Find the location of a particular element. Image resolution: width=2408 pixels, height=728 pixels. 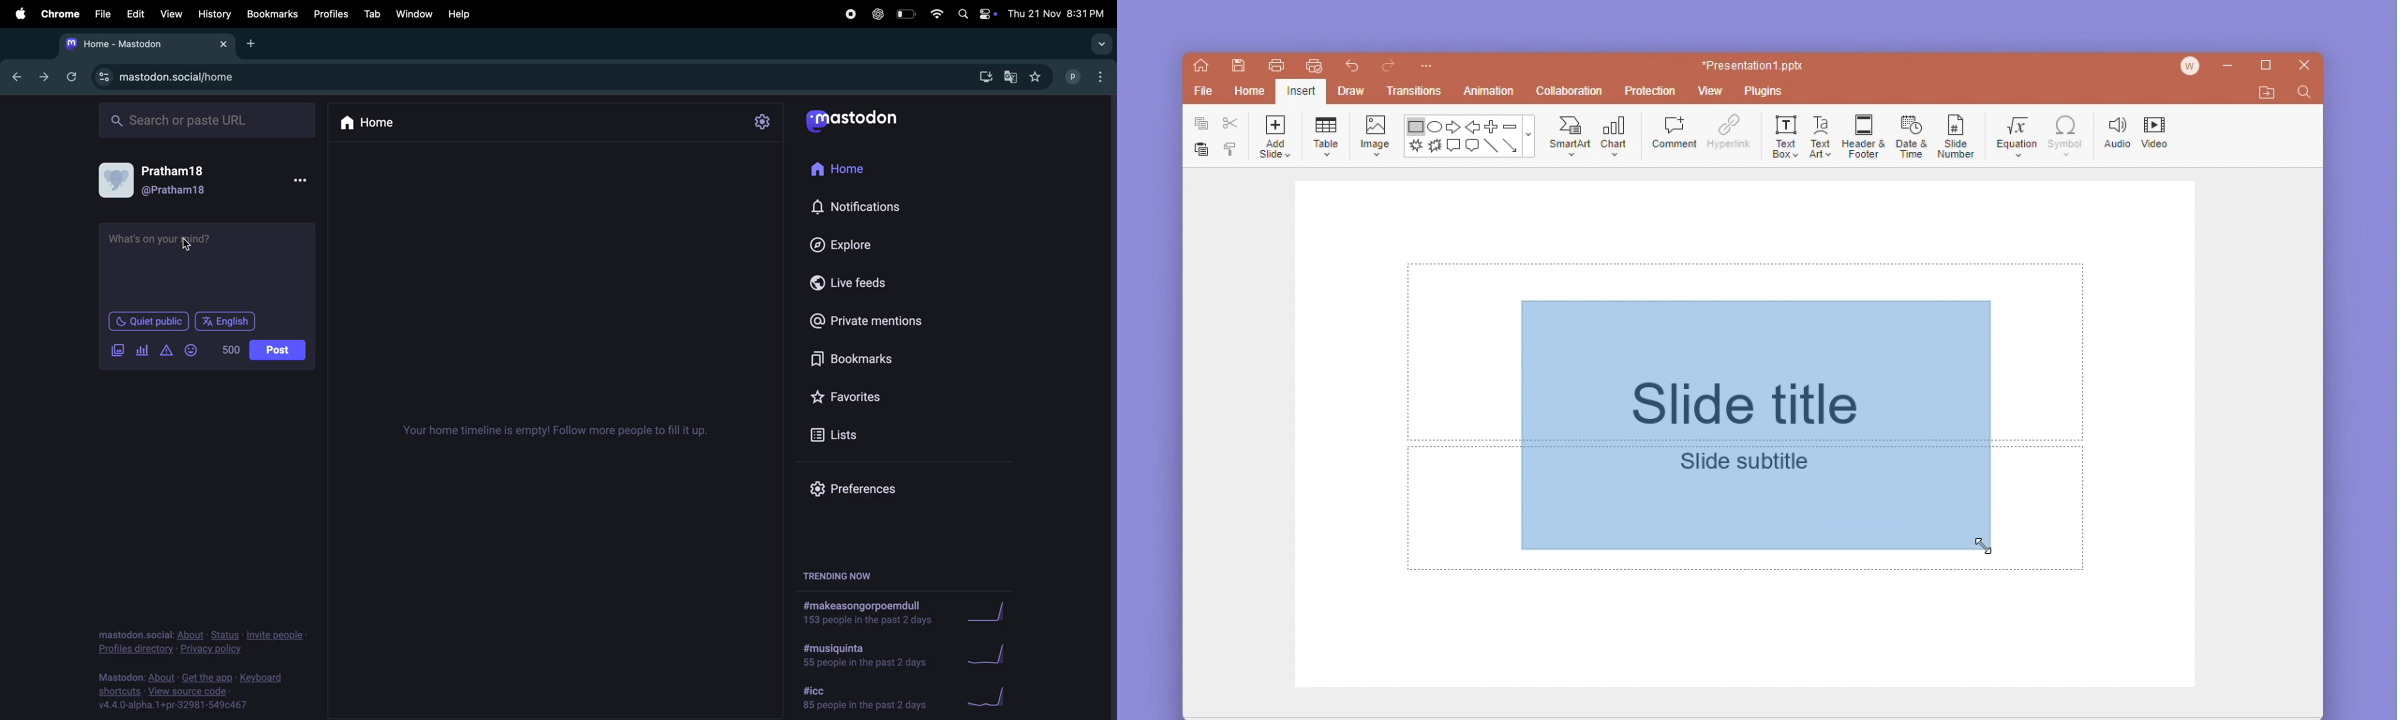

symbol is located at coordinates (2066, 130).